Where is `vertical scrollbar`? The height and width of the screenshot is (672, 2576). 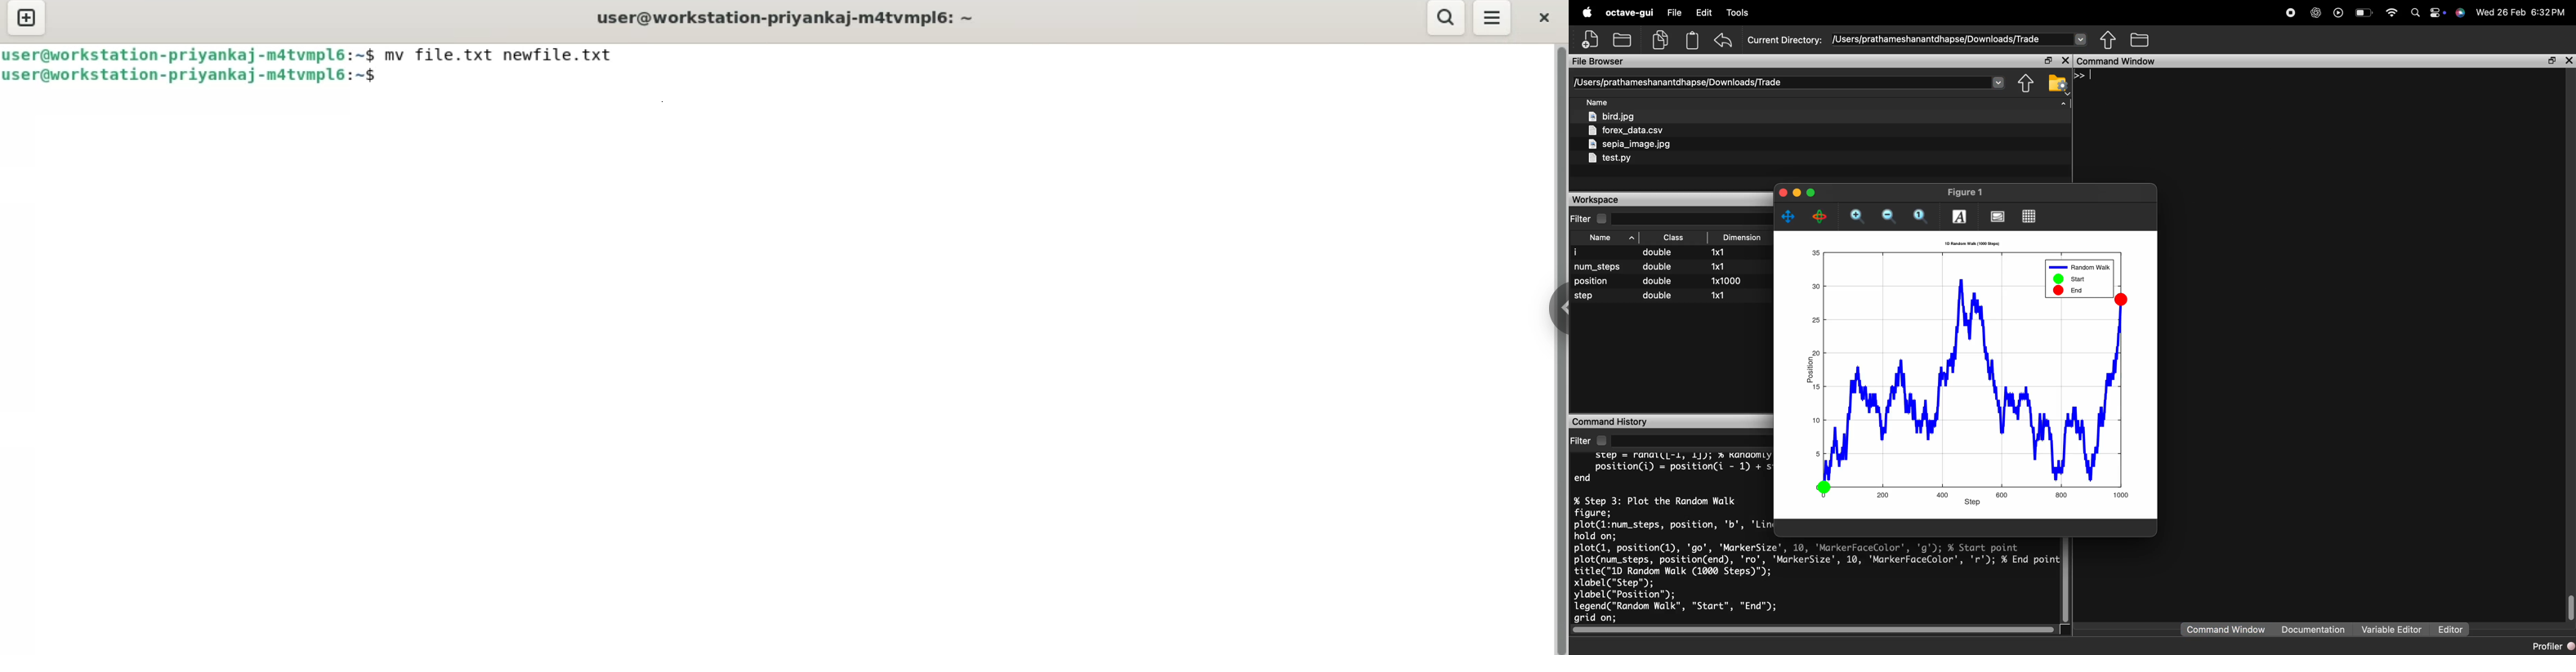
vertical scrollbar is located at coordinates (2569, 605).